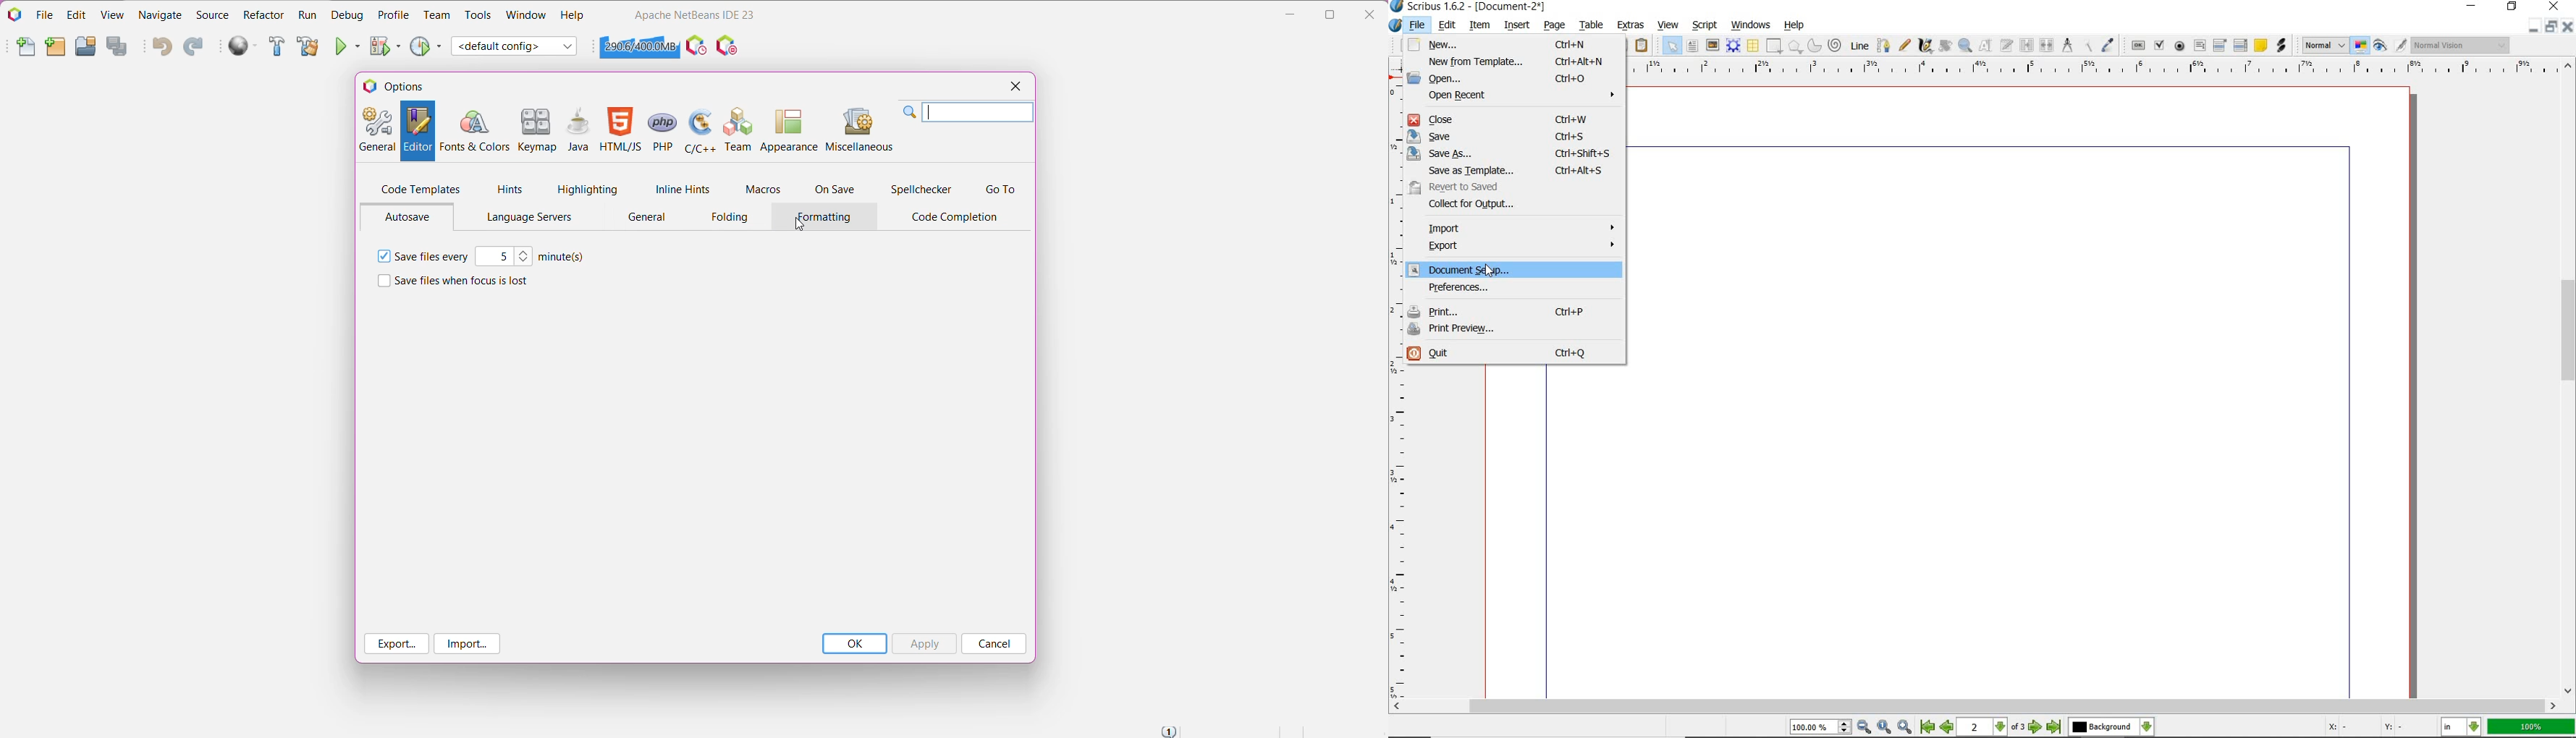 This screenshot has height=756, width=2576. Describe the element at coordinates (1865, 728) in the screenshot. I see `Zoom Out` at that location.